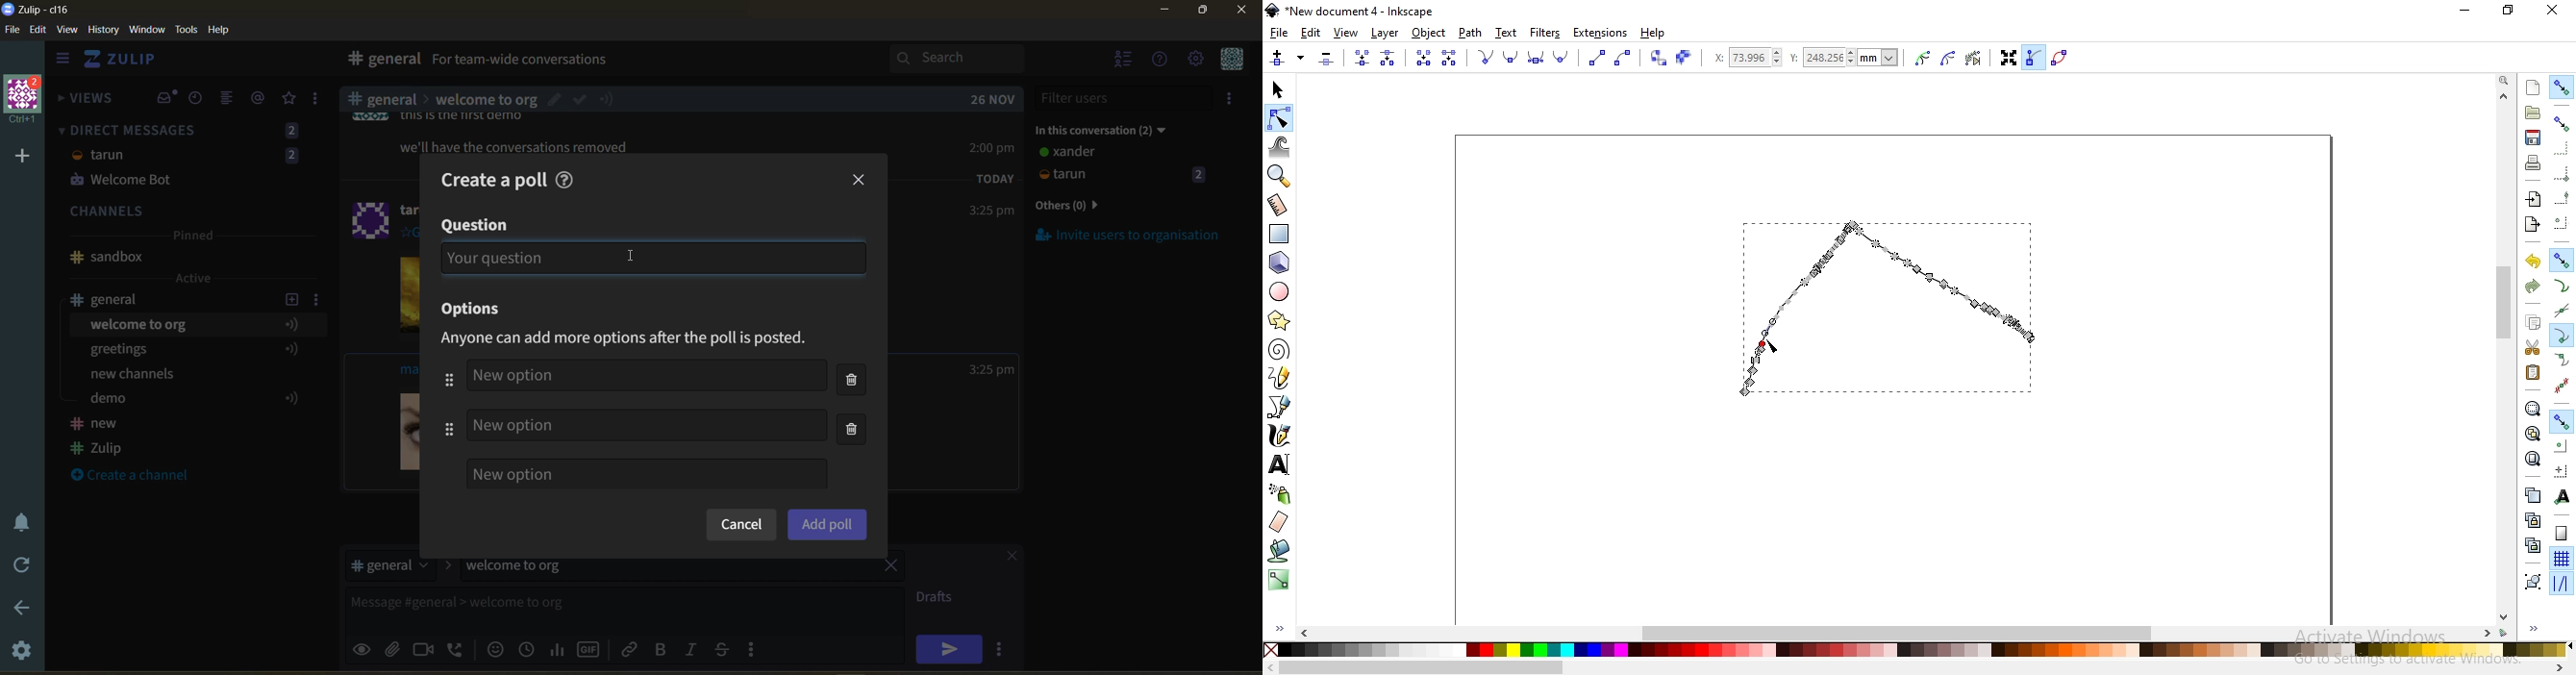 This screenshot has width=2576, height=700. Describe the element at coordinates (591, 607) in the screenshot. I see `text box` at that location.